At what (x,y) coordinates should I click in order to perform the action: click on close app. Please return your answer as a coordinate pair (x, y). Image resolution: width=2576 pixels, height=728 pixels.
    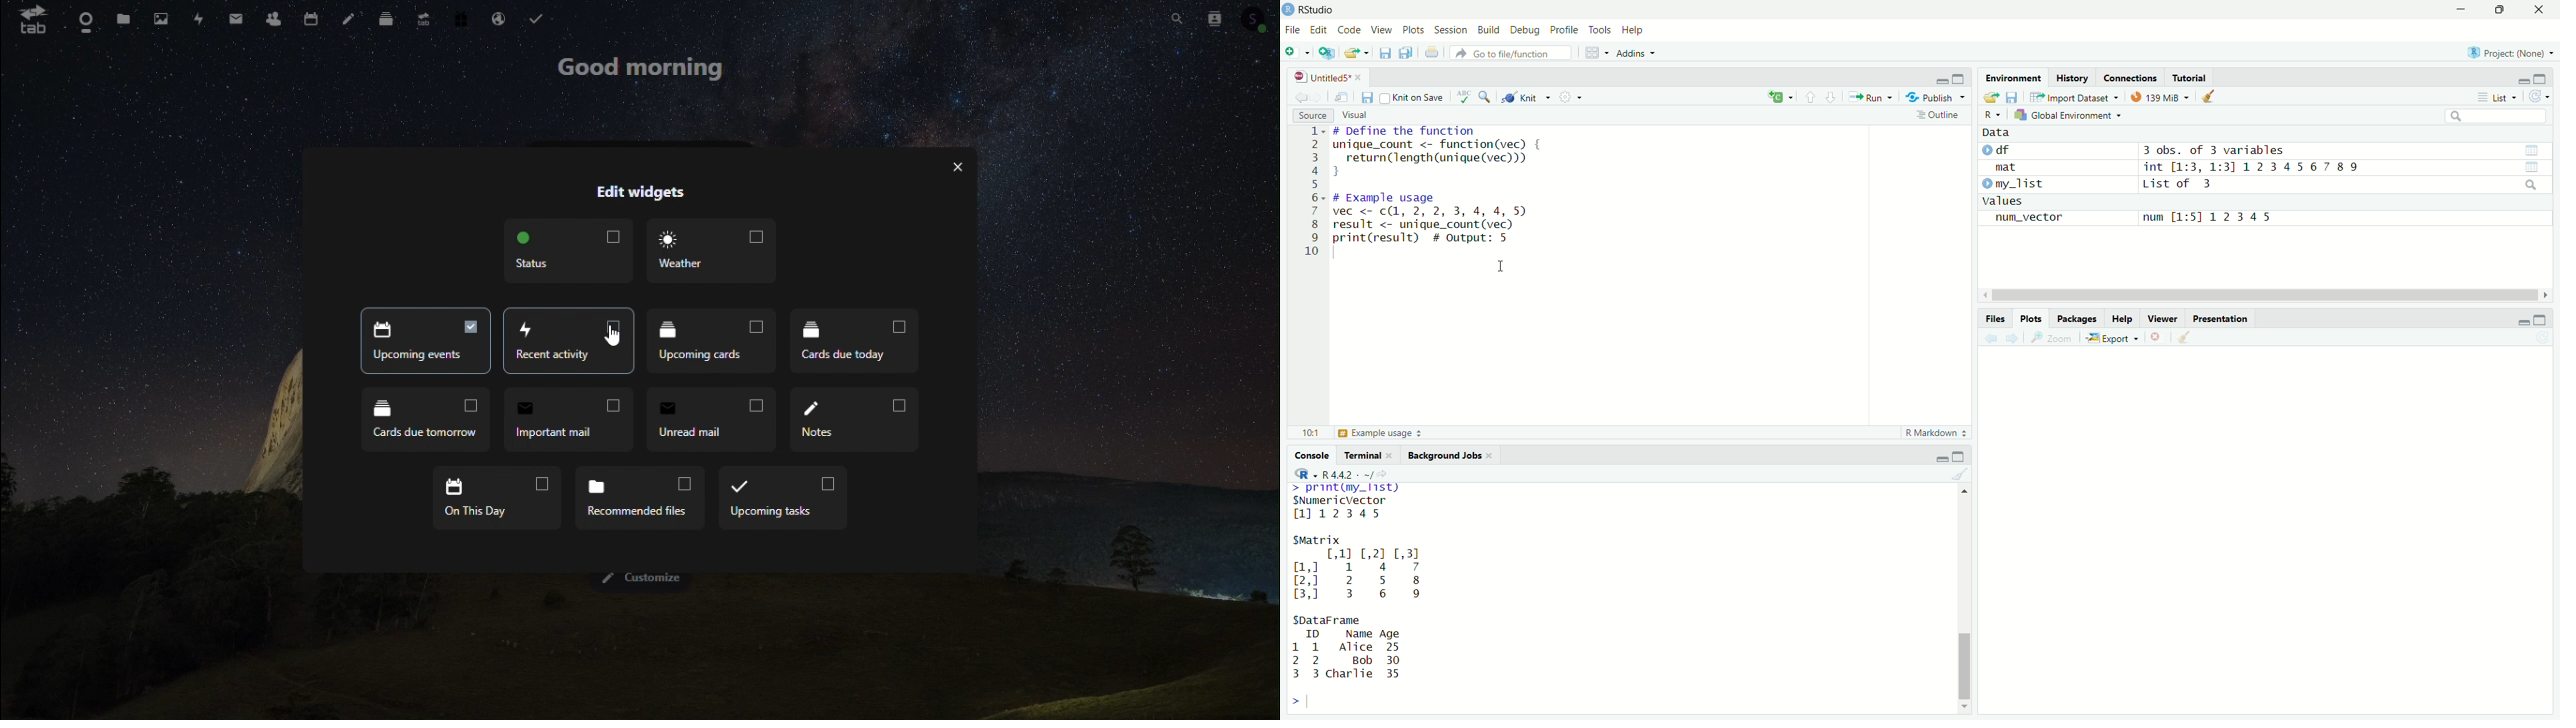
    Looking at the image, I should click on (2540, 11).